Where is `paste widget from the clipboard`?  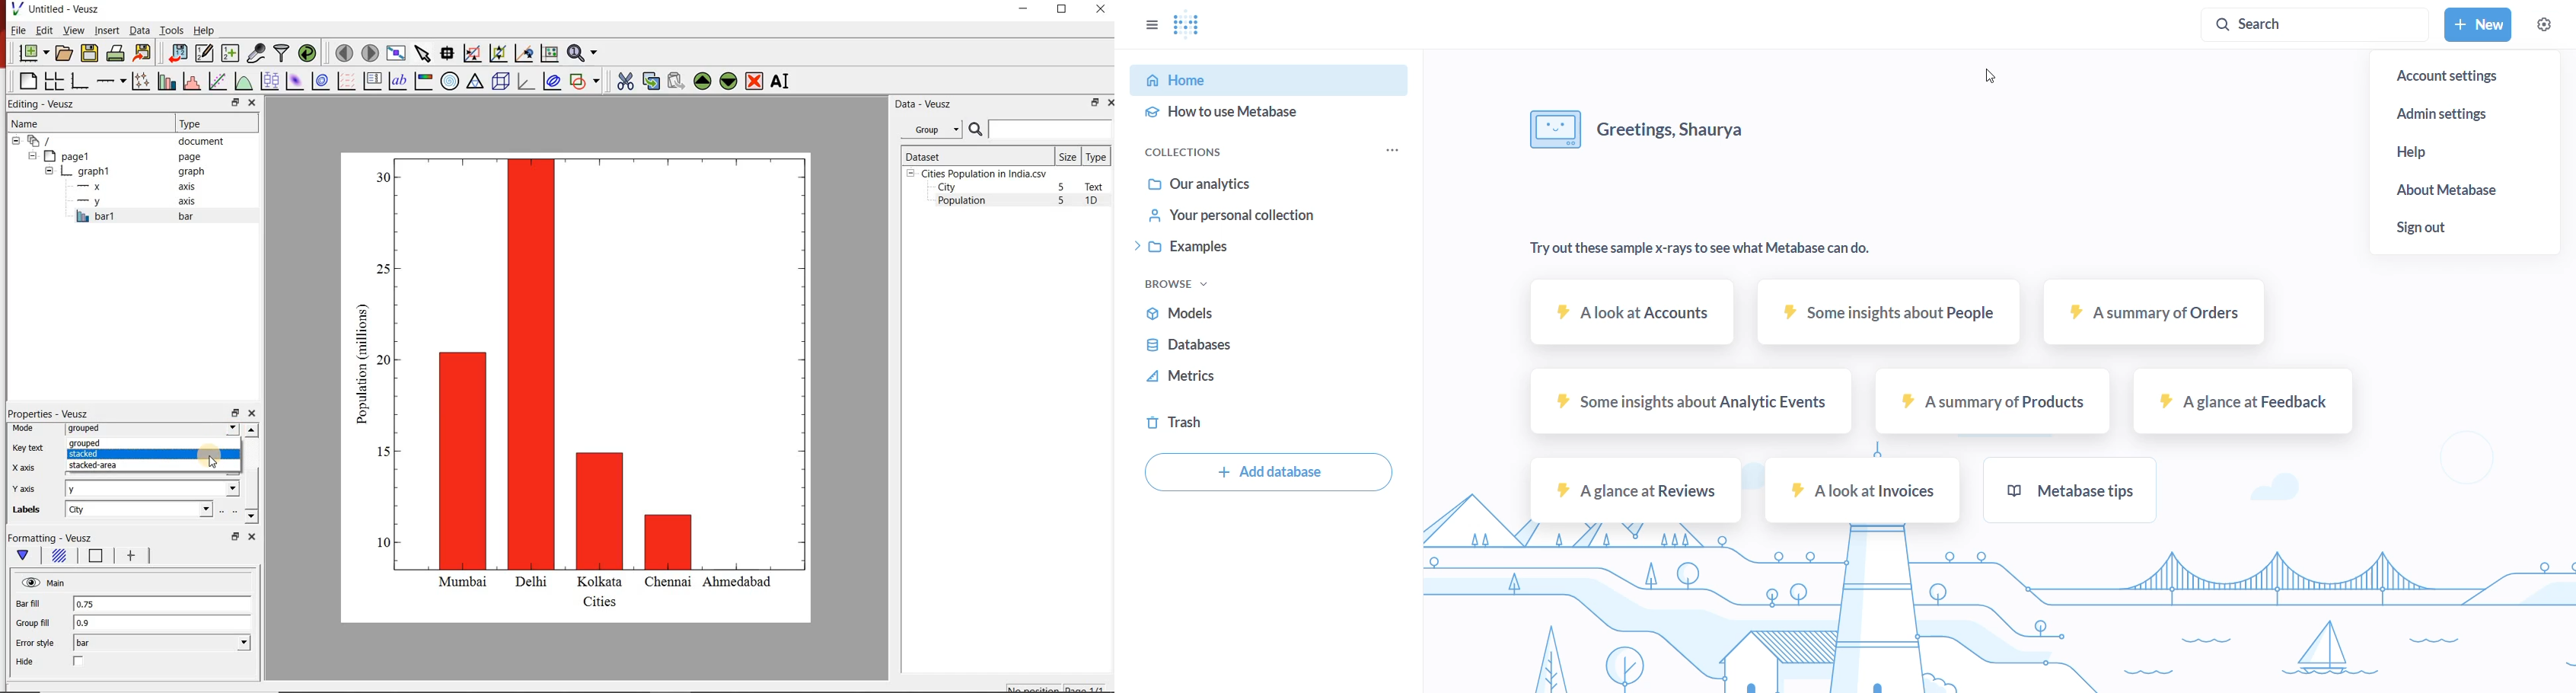 paste widget from the clipboard is located at coordinates (676, 81).